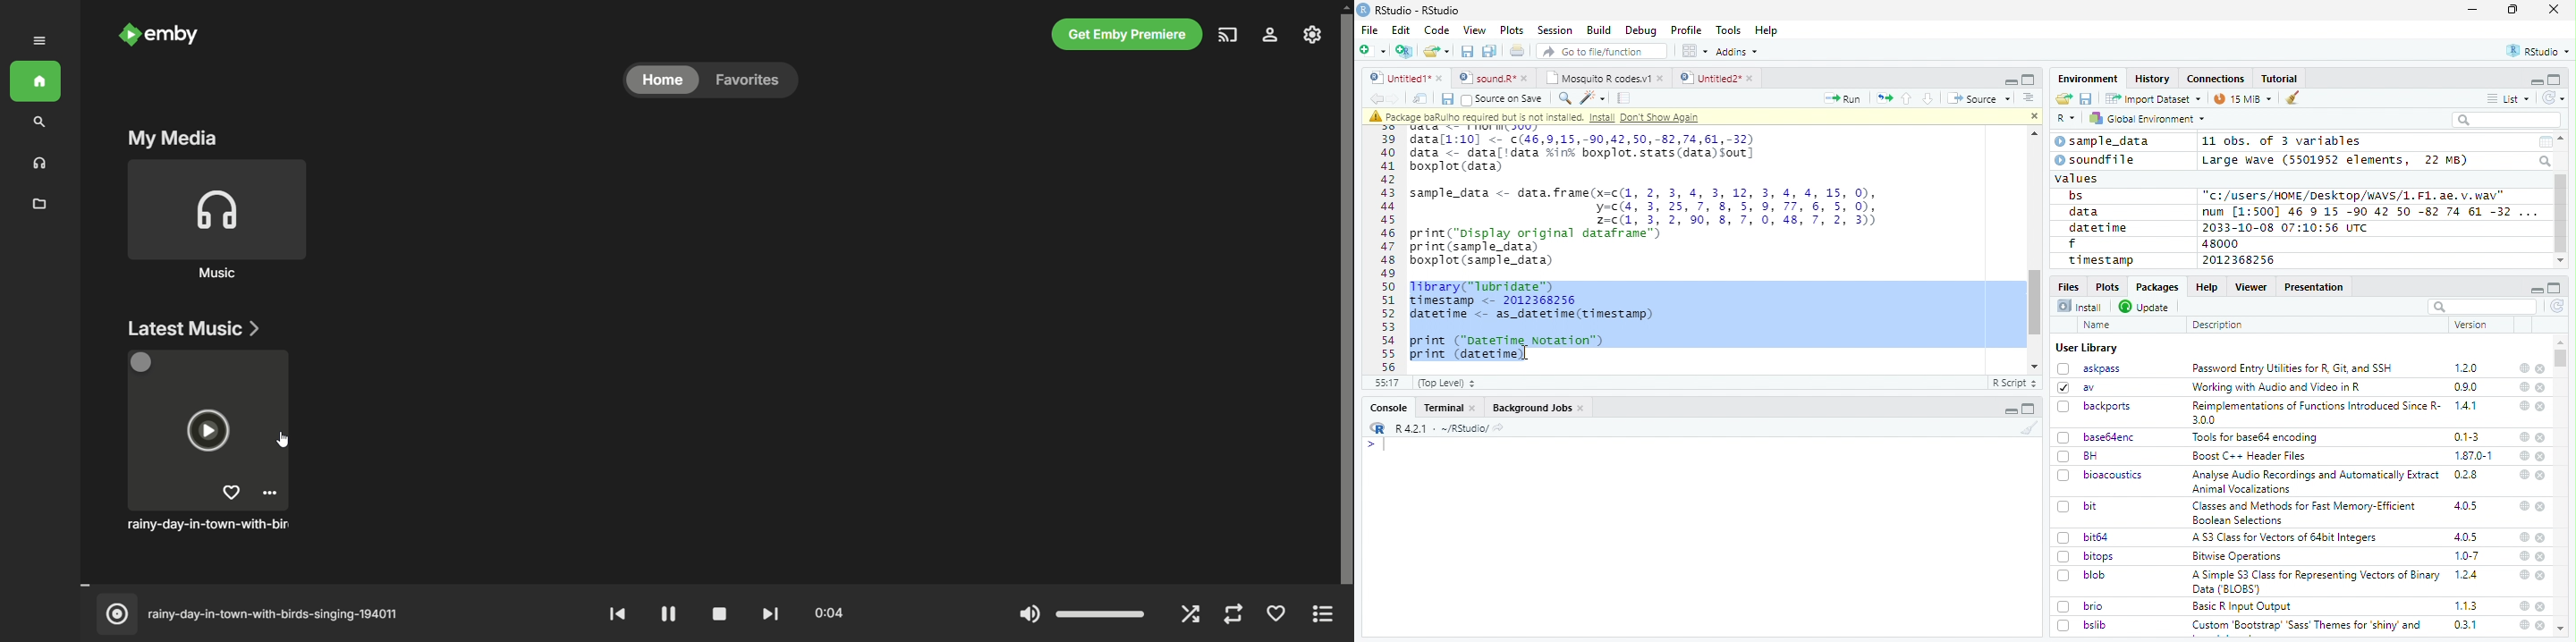 This screenshot has height=644, width=2576. What do you see at coordinates (2466, 387) in the screenshot?
I see `0.9.0` at bounding box center [2466, 387].